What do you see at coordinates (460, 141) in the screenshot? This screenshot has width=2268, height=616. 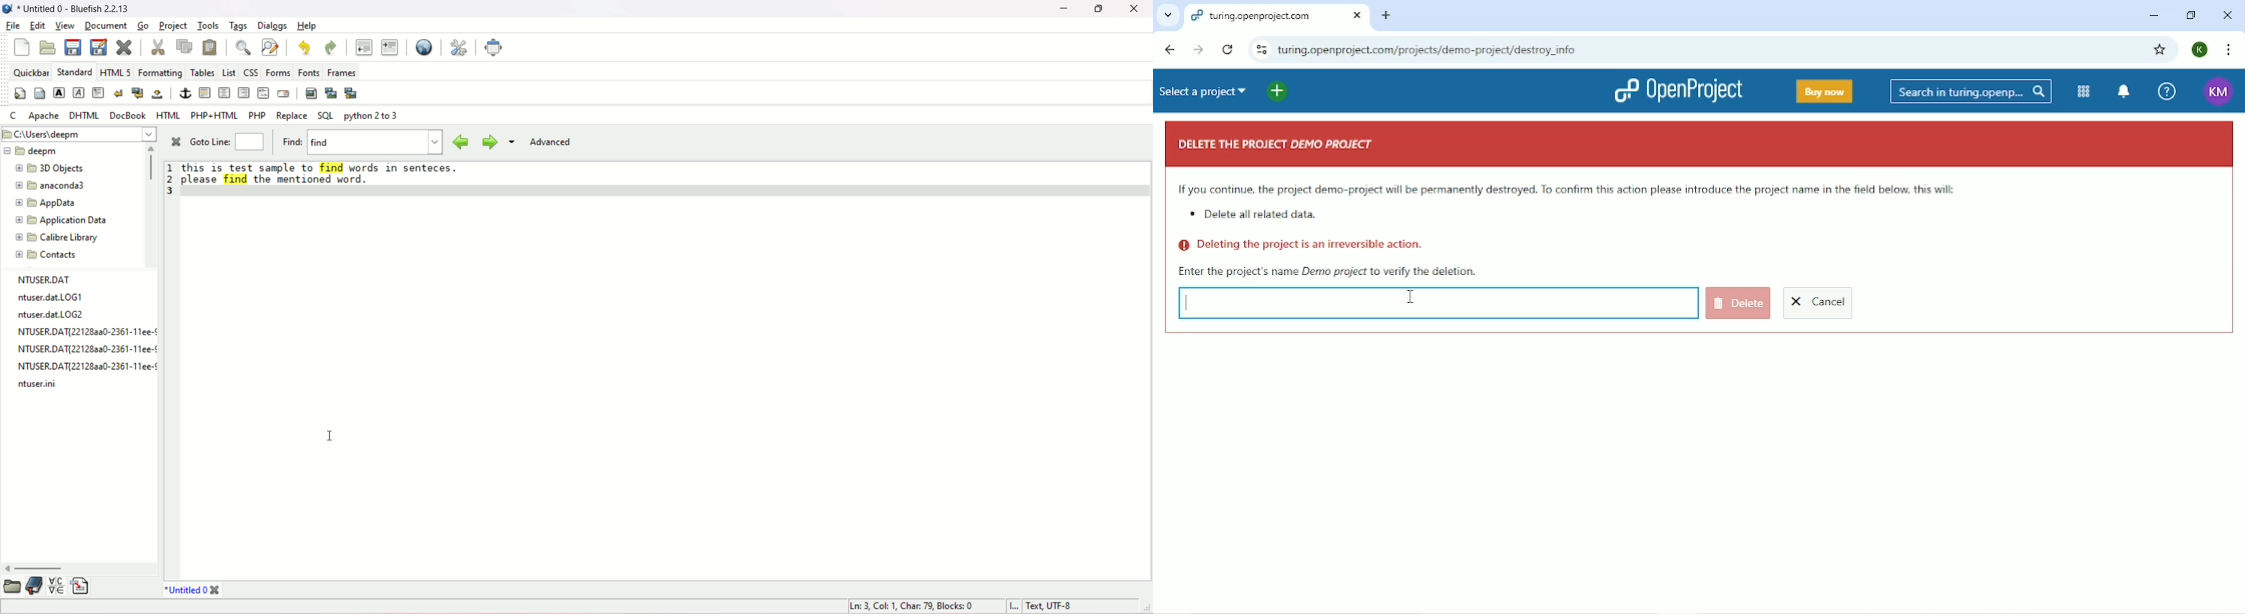 I see `previous` at bounding box center [460, 141].